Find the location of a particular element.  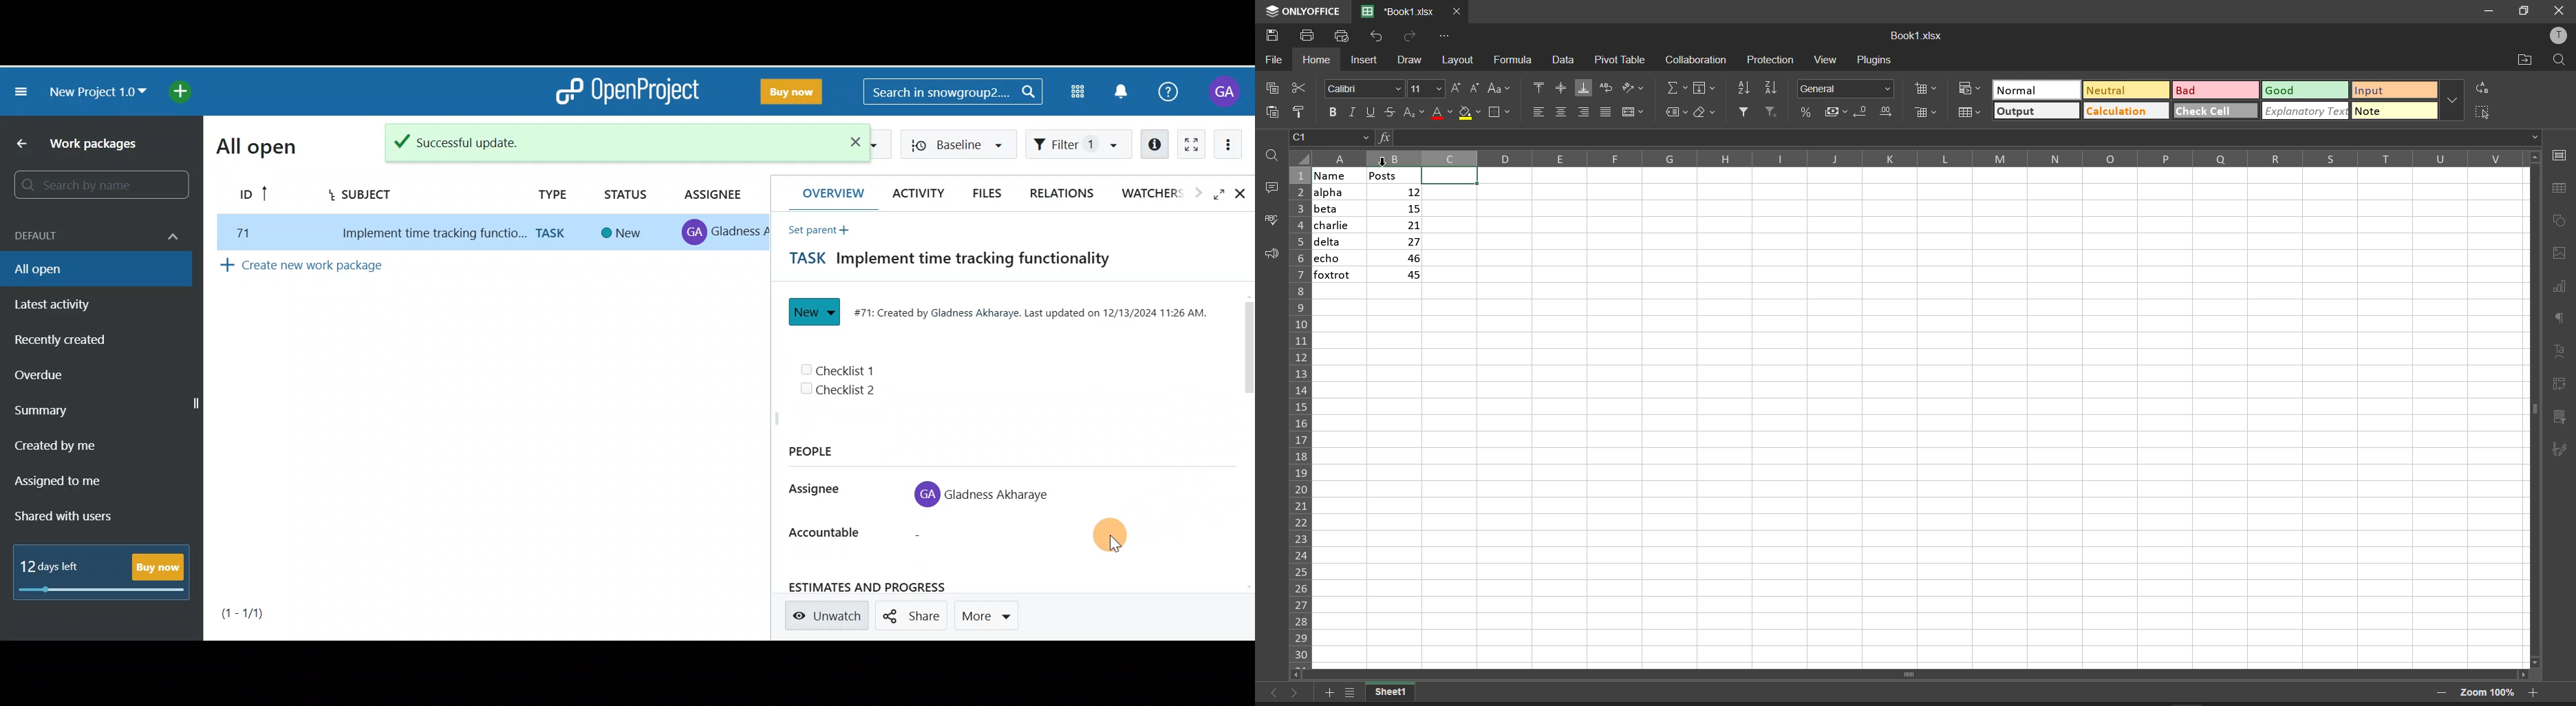

list of sheets is located at coordinates (1351, 692).